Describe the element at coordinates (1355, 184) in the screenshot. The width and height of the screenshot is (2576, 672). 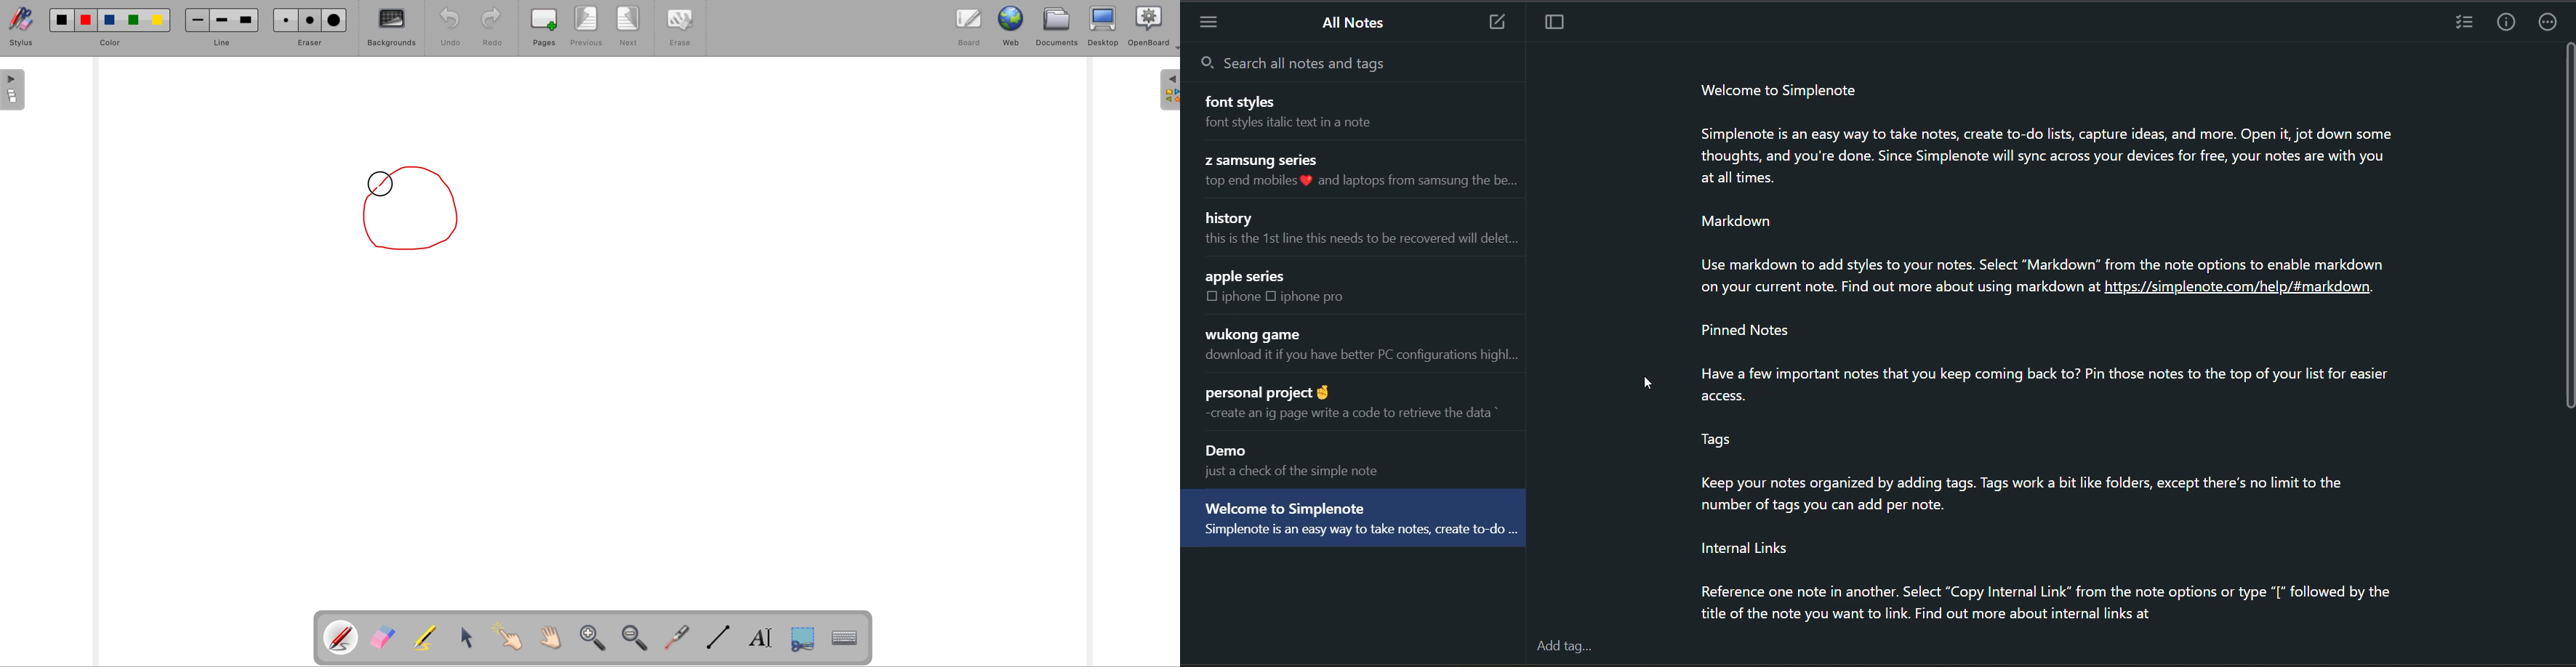
I see `top end mobiles 8 and laptops from samsung the be` at that location.